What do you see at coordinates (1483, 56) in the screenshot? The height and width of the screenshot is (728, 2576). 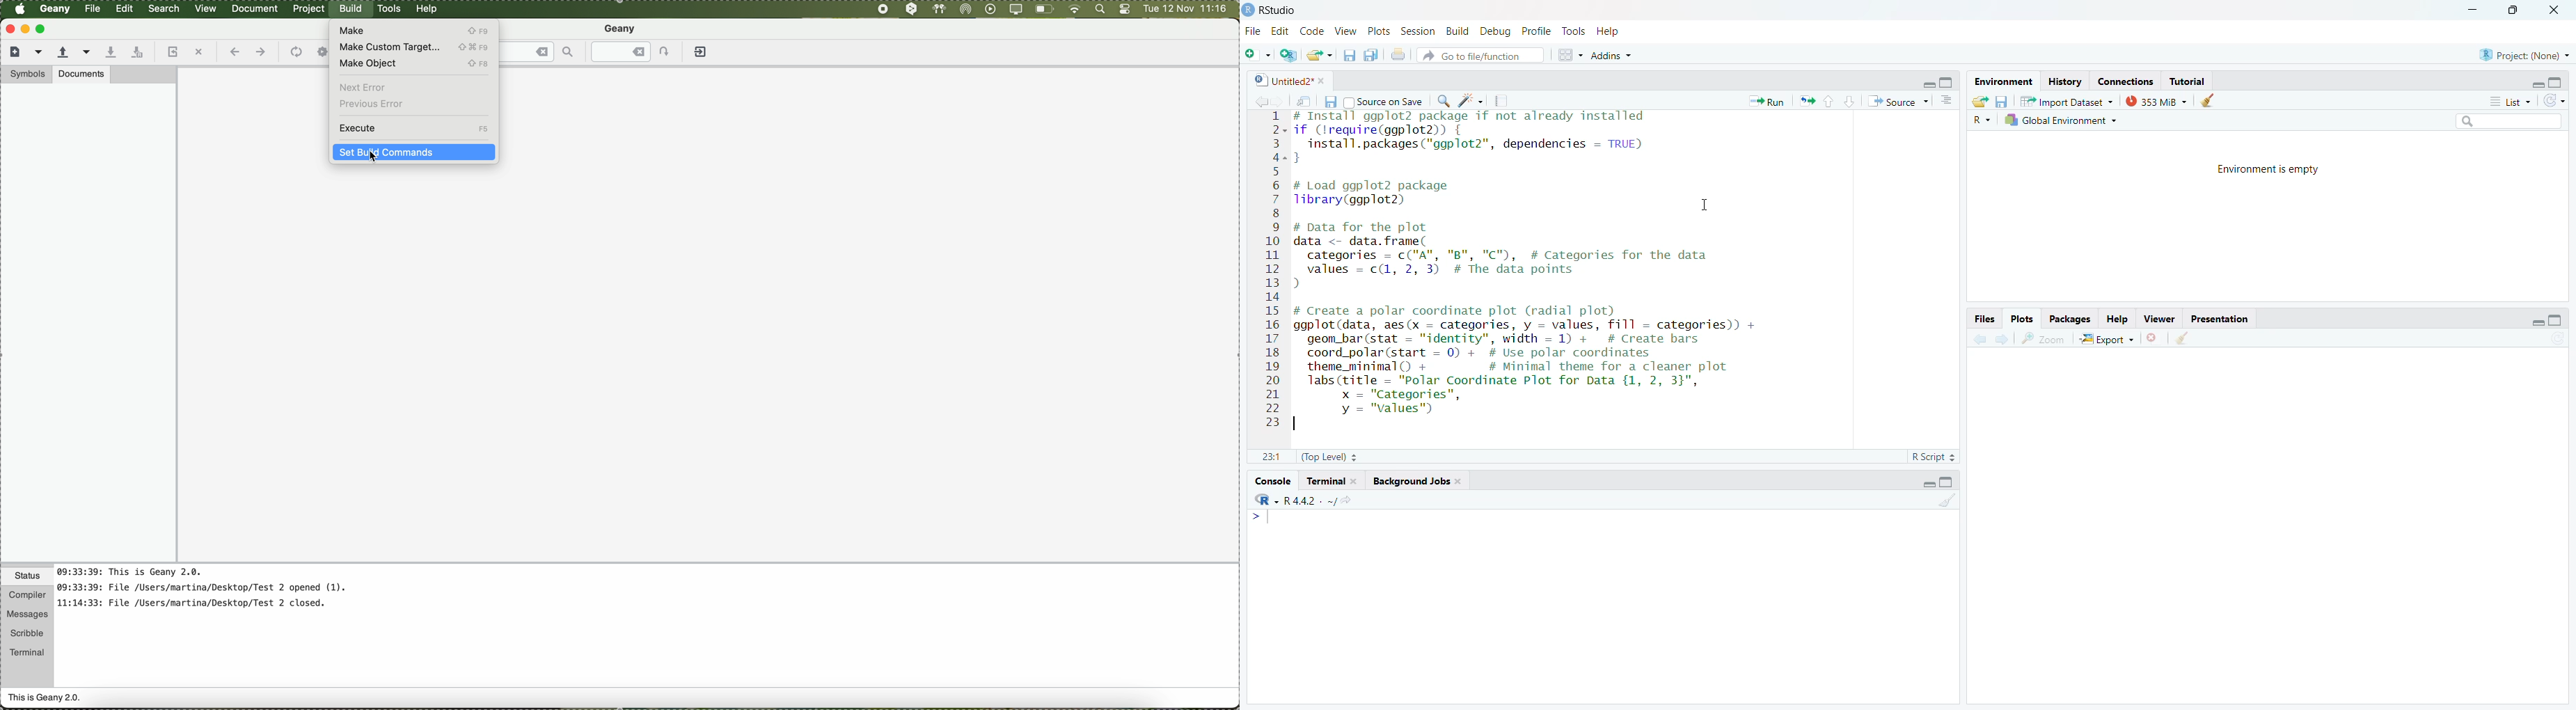 I see ` Goto file/function` at bounding box center [1483, 56].